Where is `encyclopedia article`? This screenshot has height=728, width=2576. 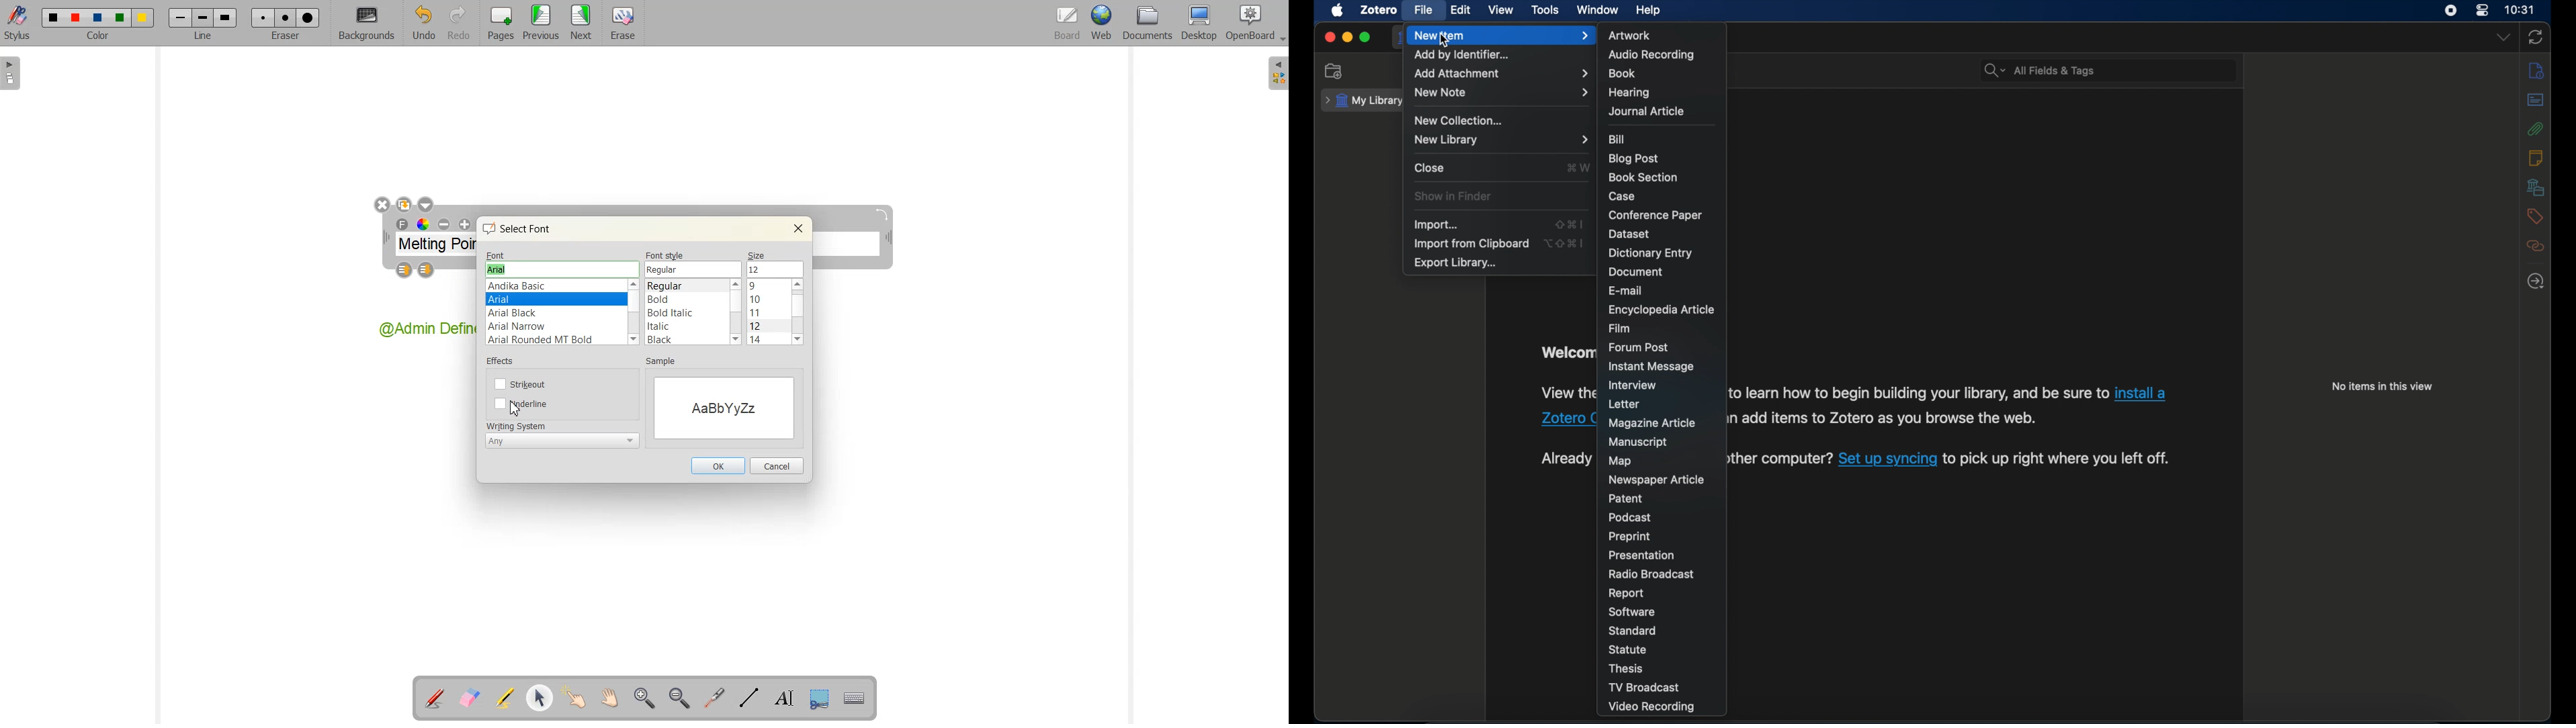
encyclopedia article is located at coordinates (1660, 310).